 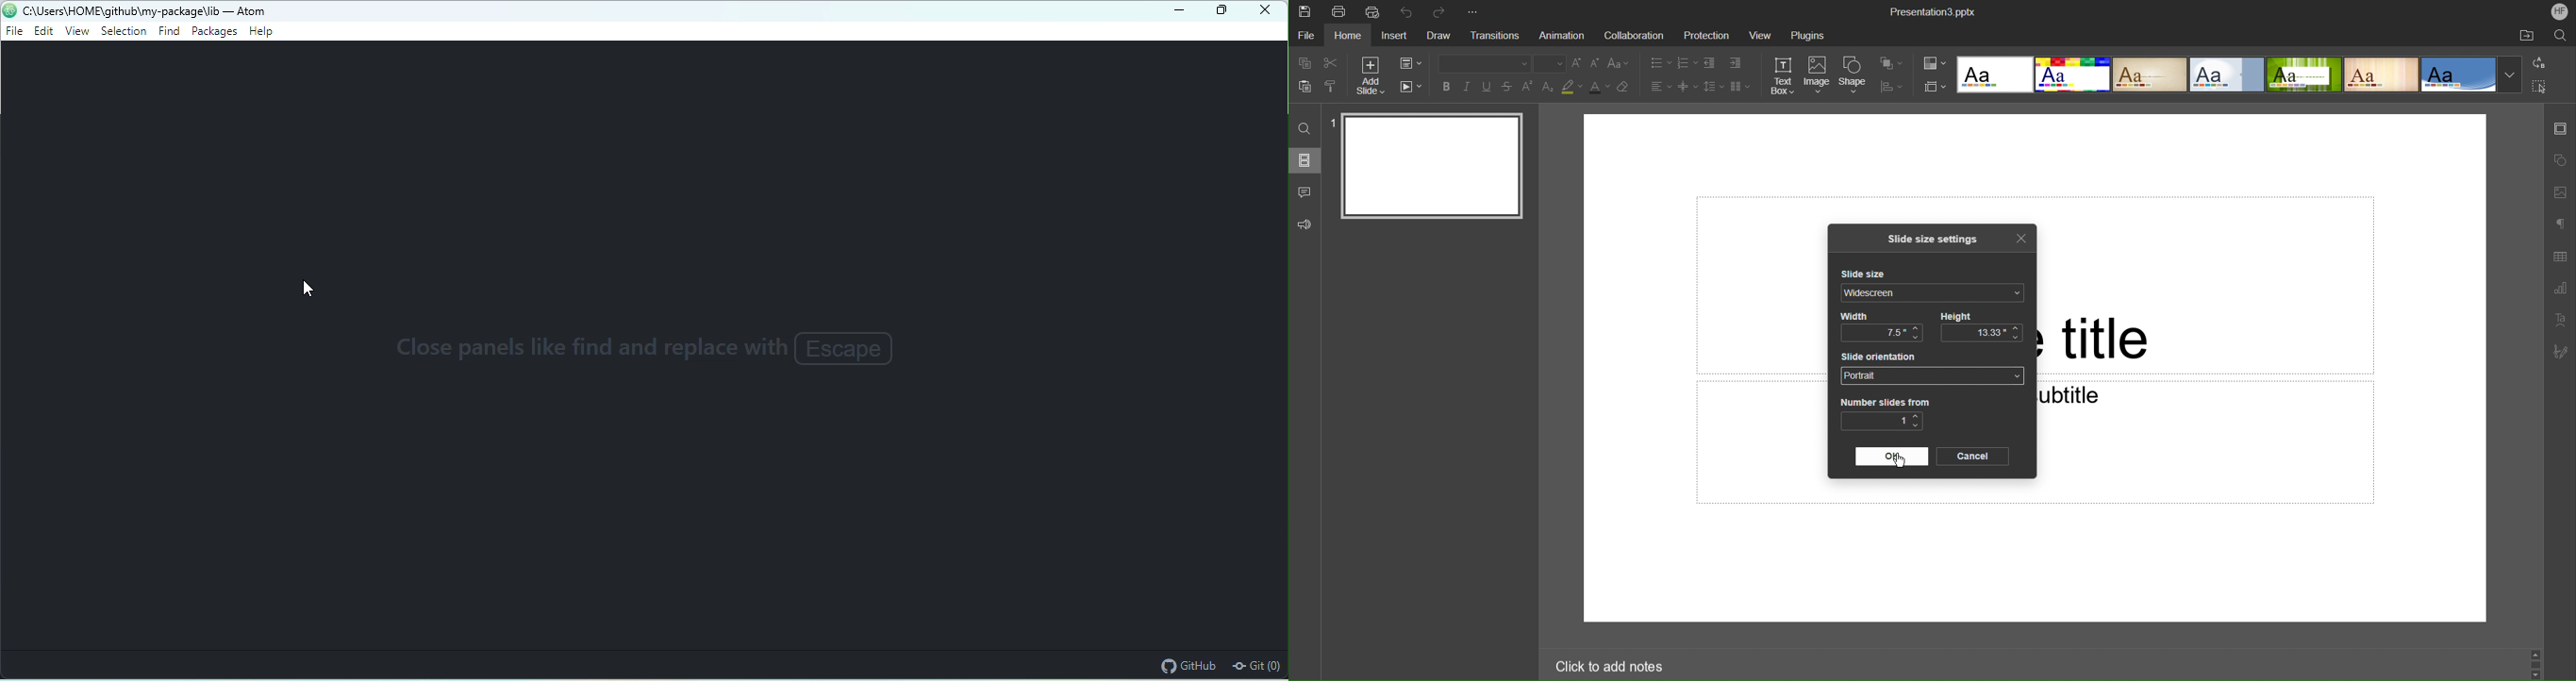 I want to click on help, so click(x=262, y=30).